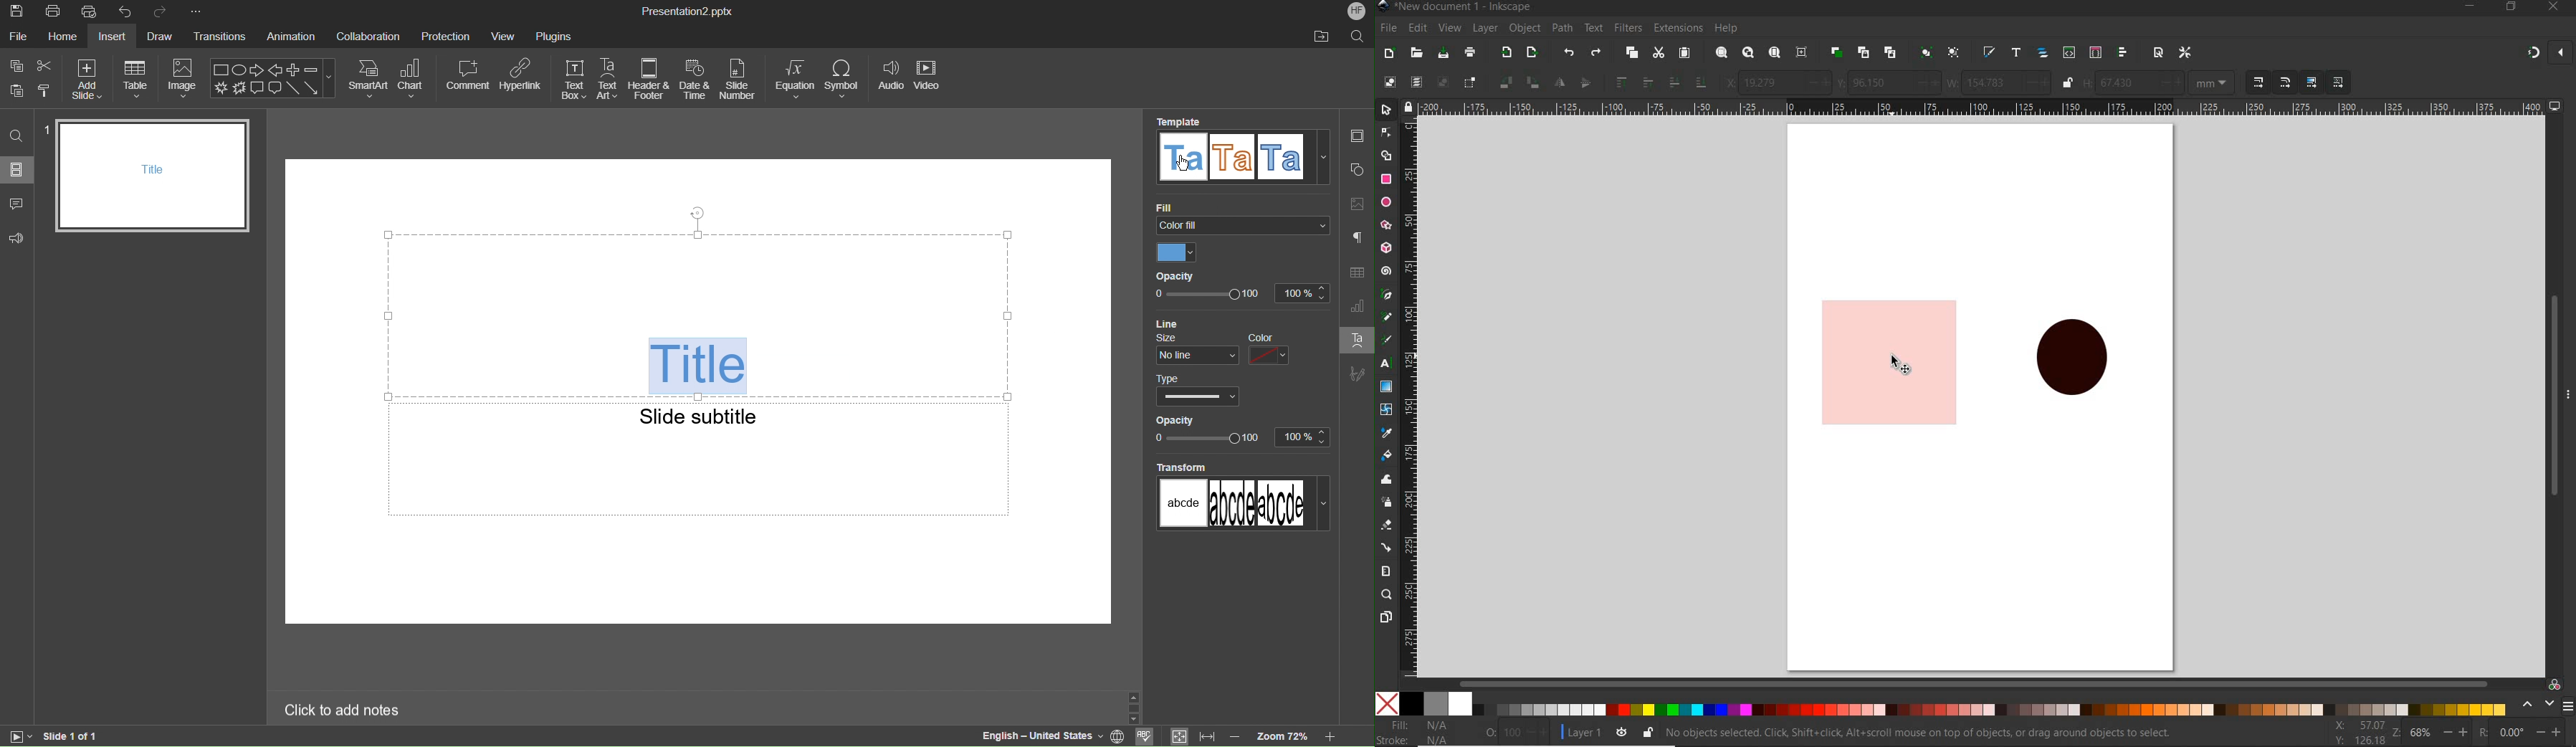 This screenshot has height=756, width=2576. What do you see at coordinates (1443, 52) in the screenshot?
I see `save` at bounding box center [1443, 52].